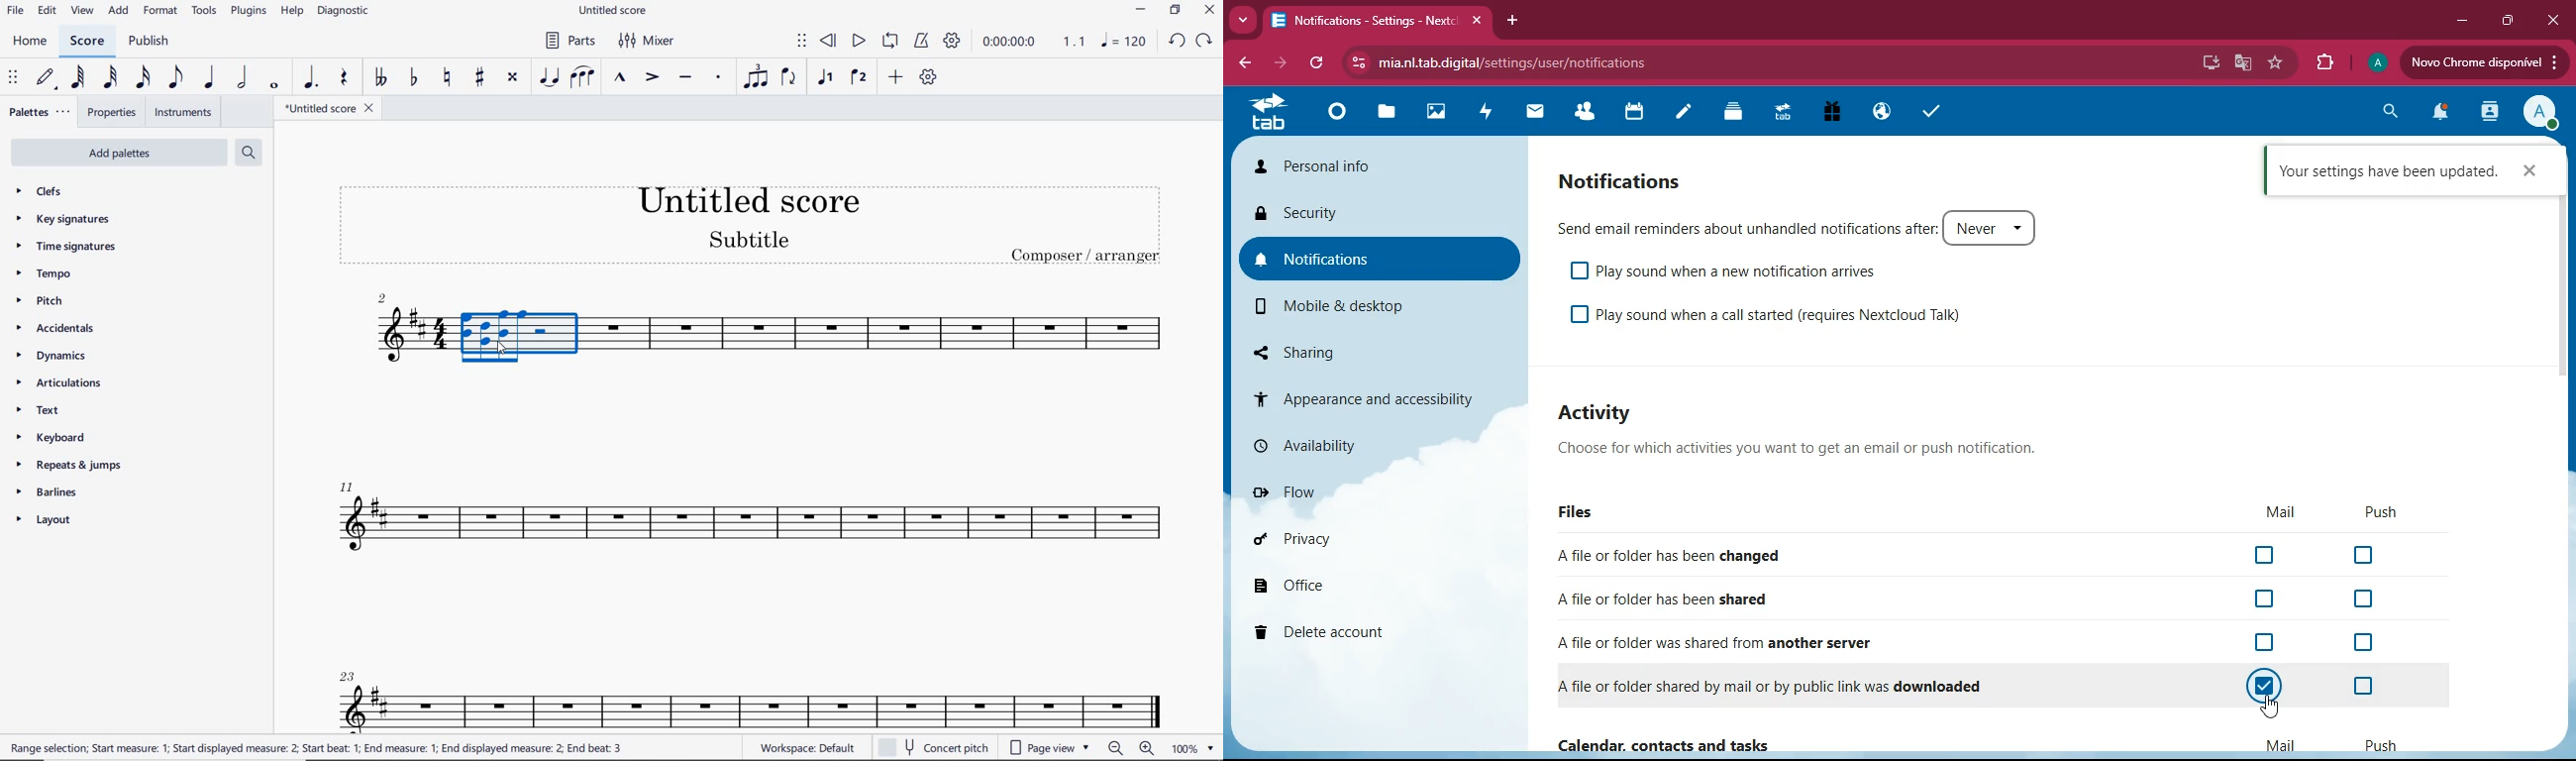  What do you see at coordinates (2209, 61) in the screenshot?
I see `desktop` at bounding box center [2209, 61].